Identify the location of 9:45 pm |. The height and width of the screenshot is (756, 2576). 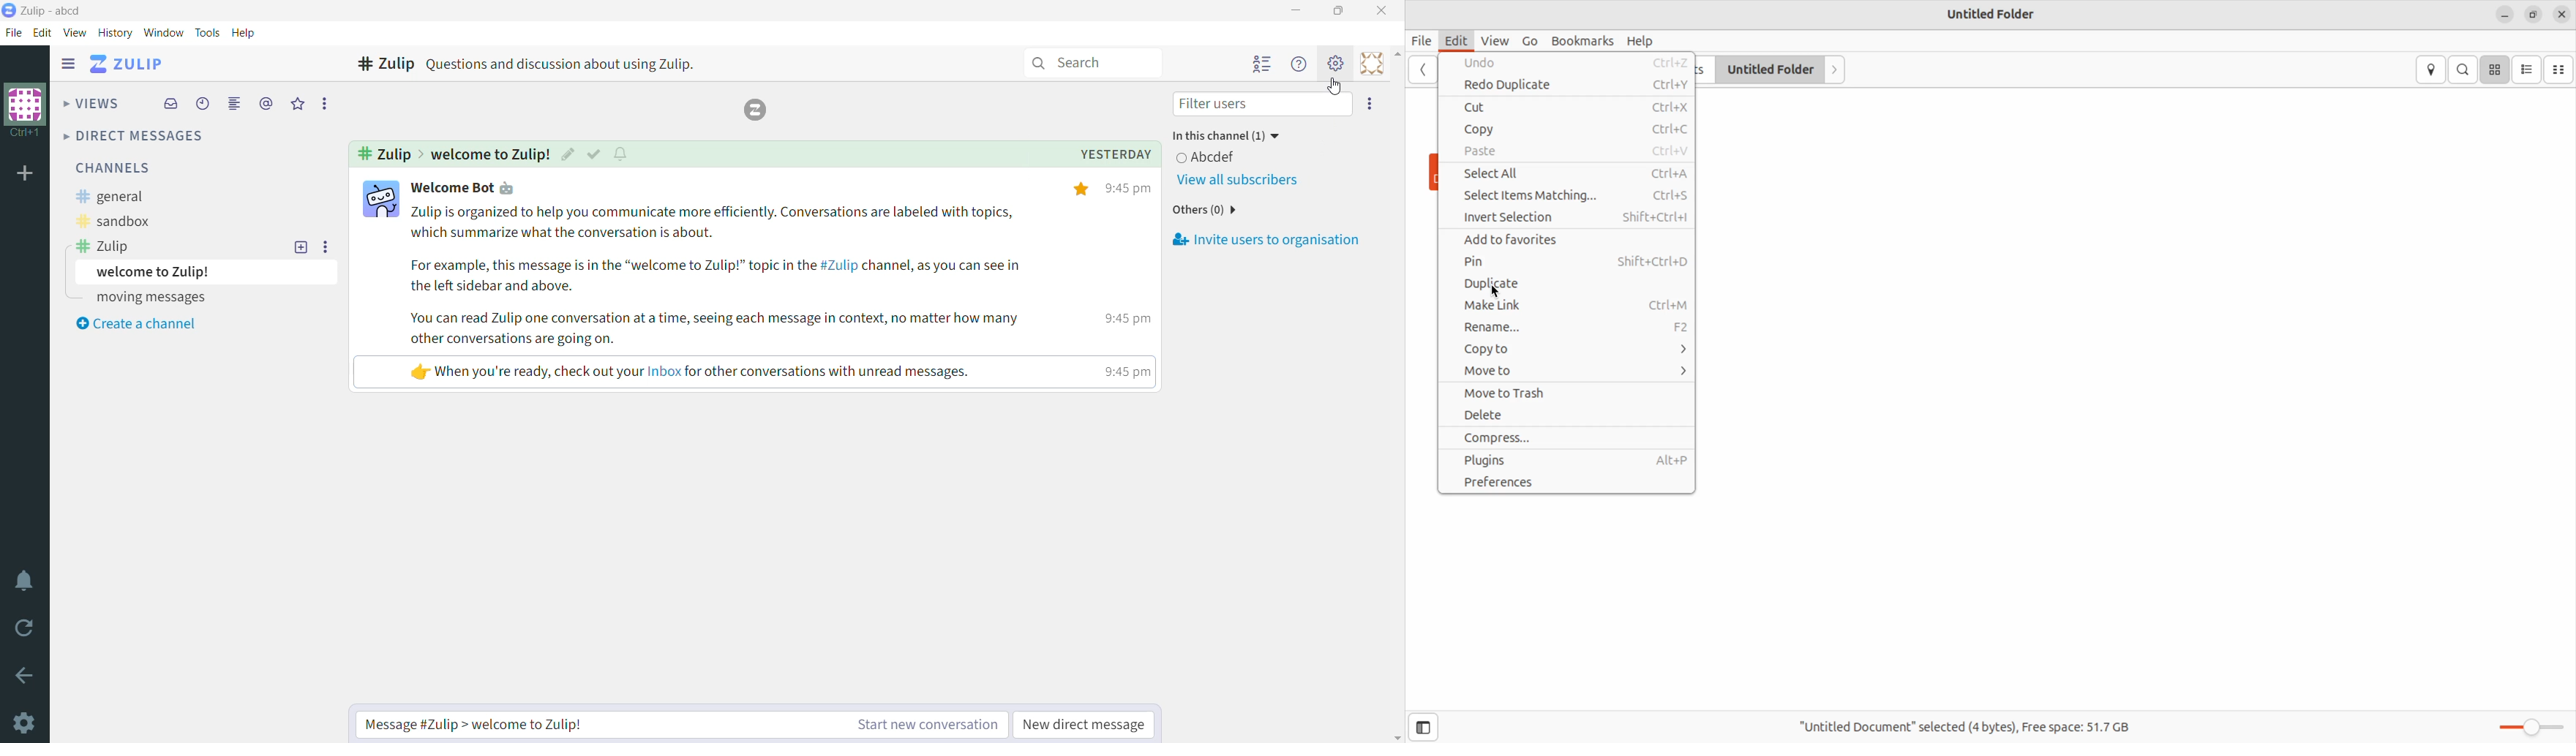
(1124, 318).